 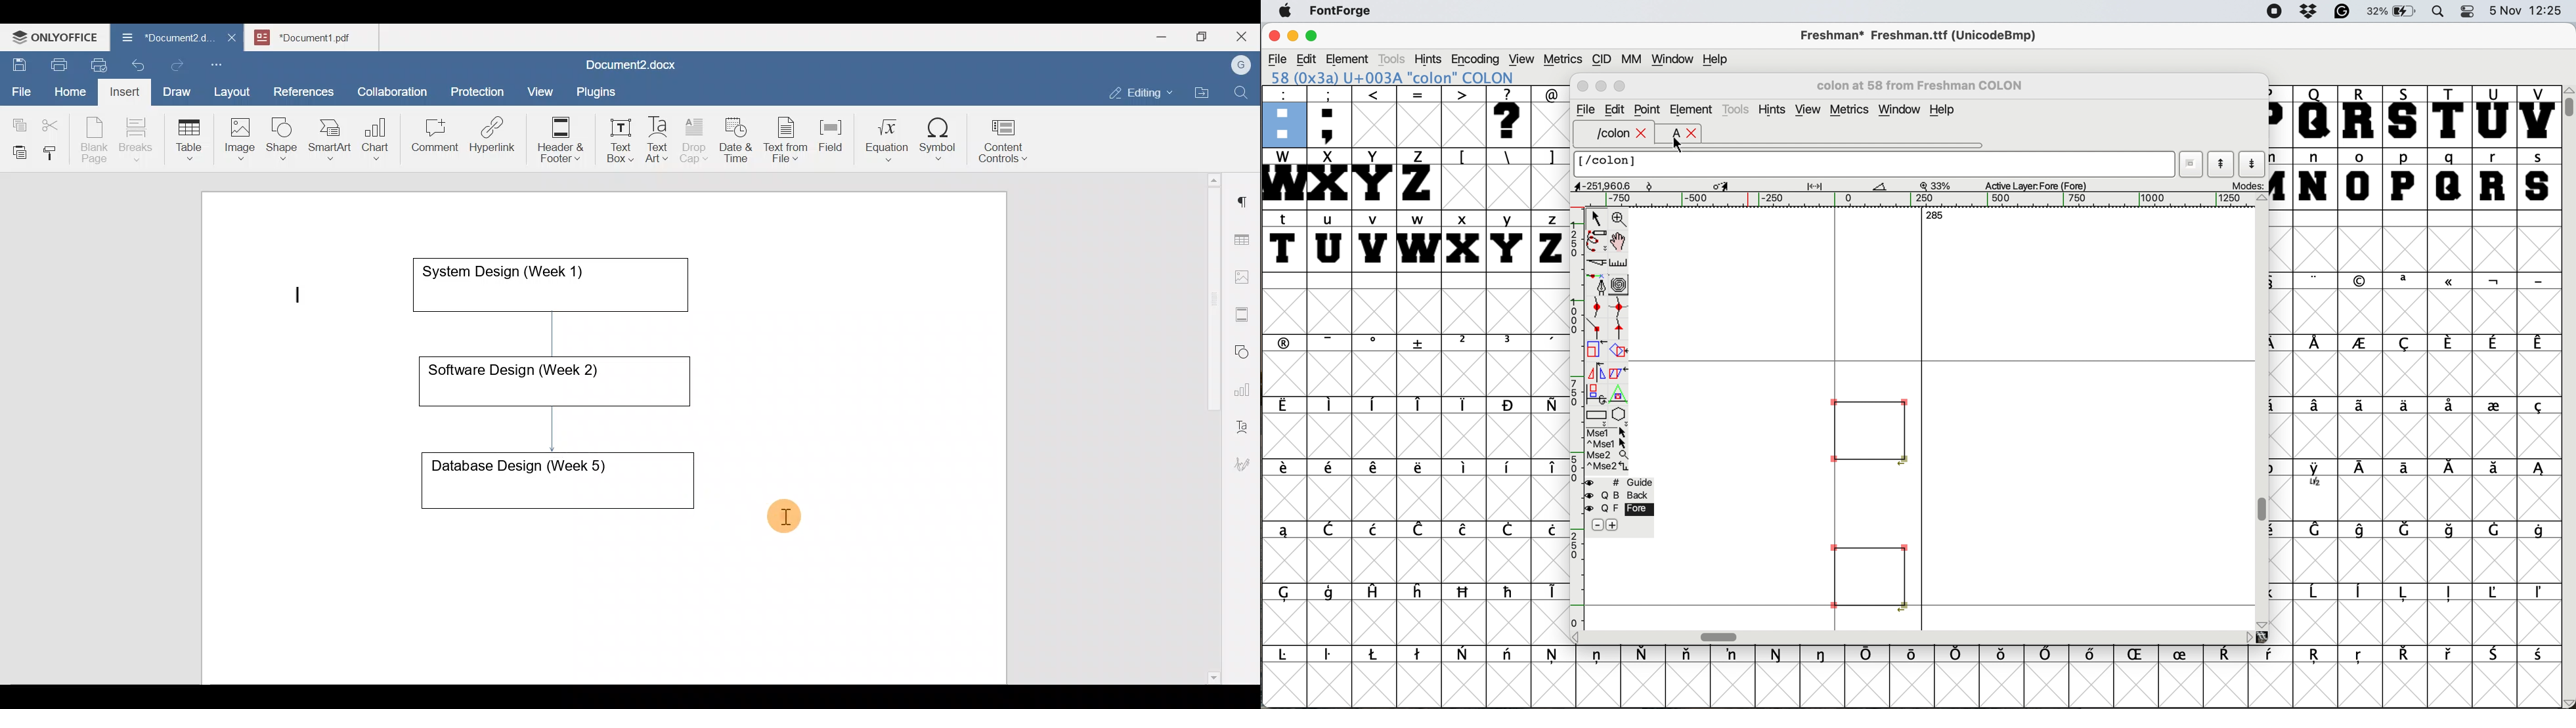 I want to click on star or polygon, so click(x=1622, y=412).